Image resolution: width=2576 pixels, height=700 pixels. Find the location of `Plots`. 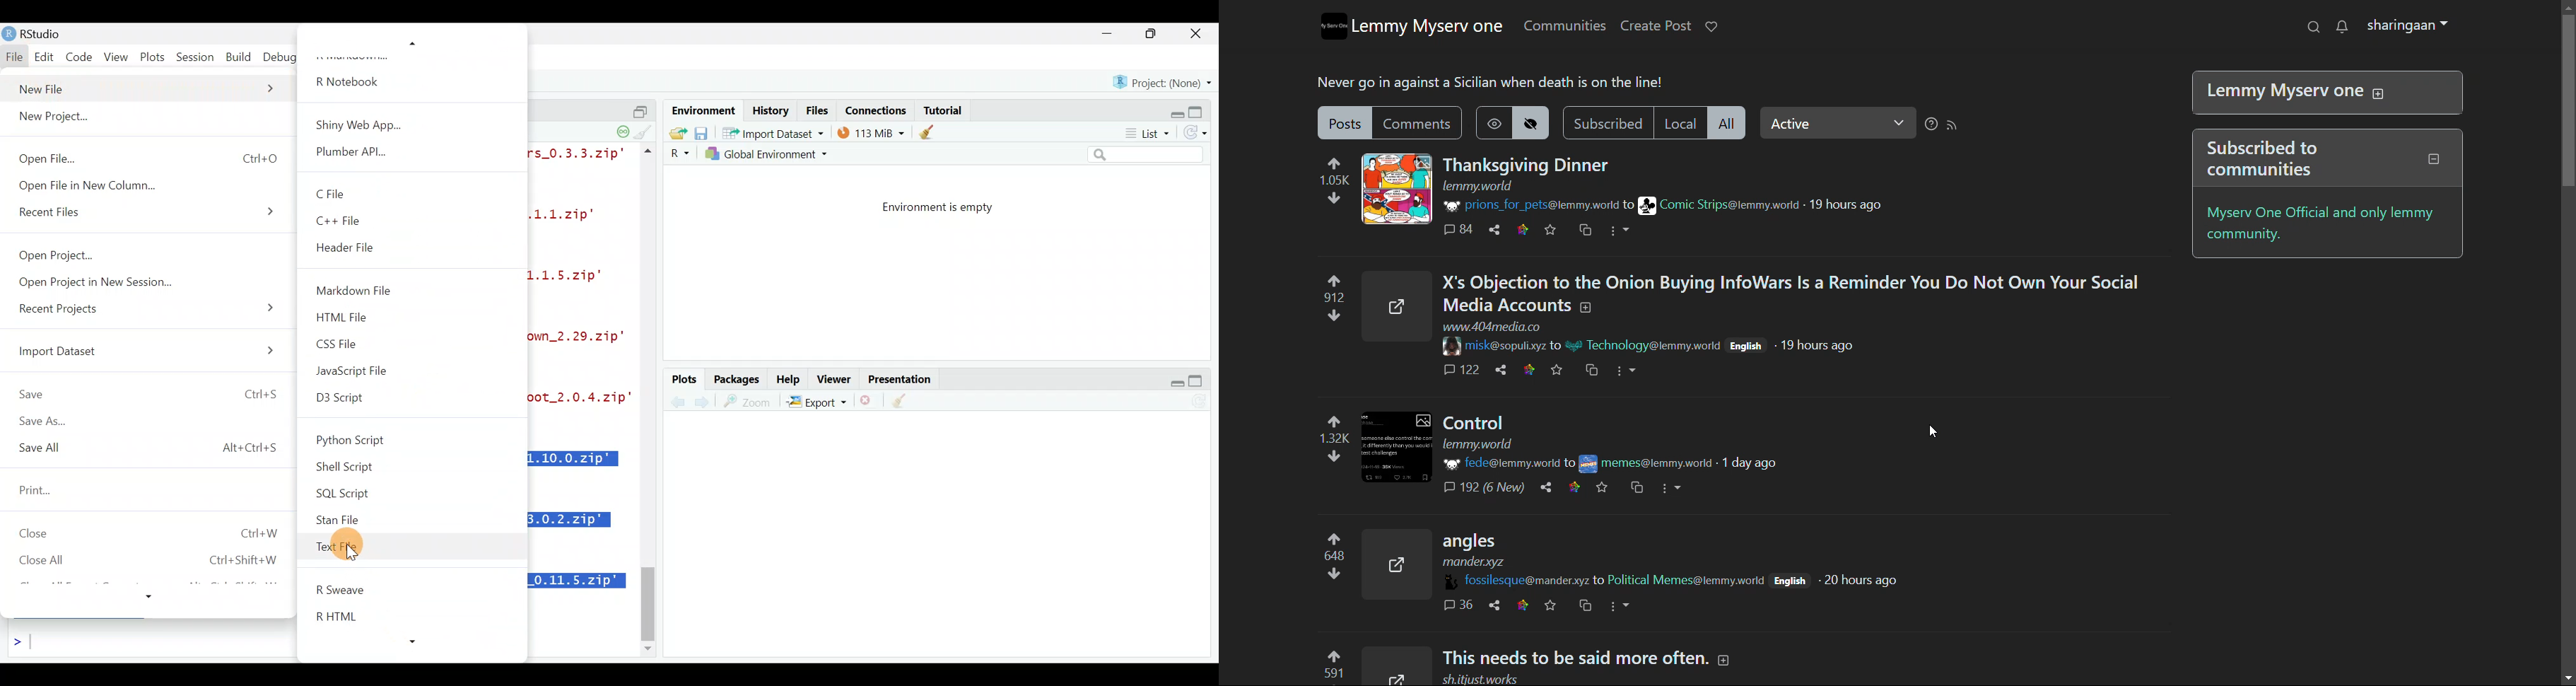

Plots is located at coordinates (685, 380).